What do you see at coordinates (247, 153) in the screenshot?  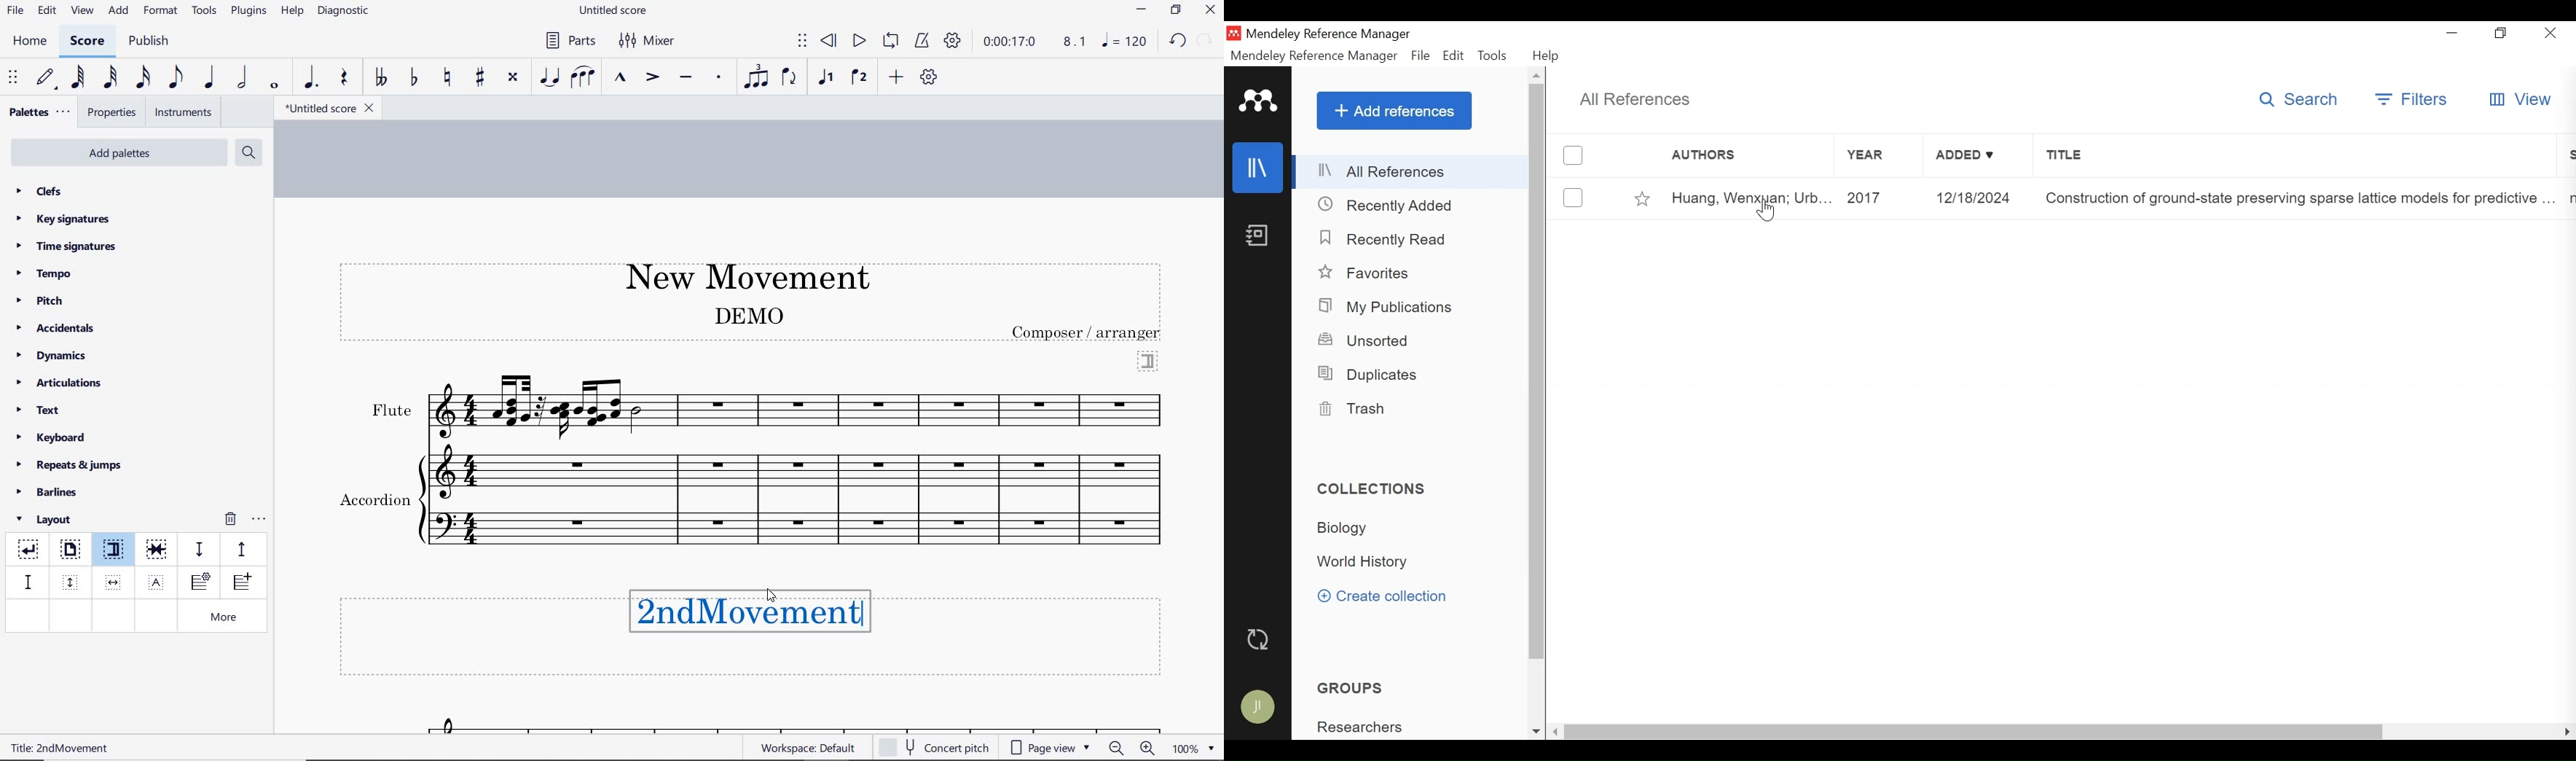 I see `search palettes` at bounding box center [247, 153].